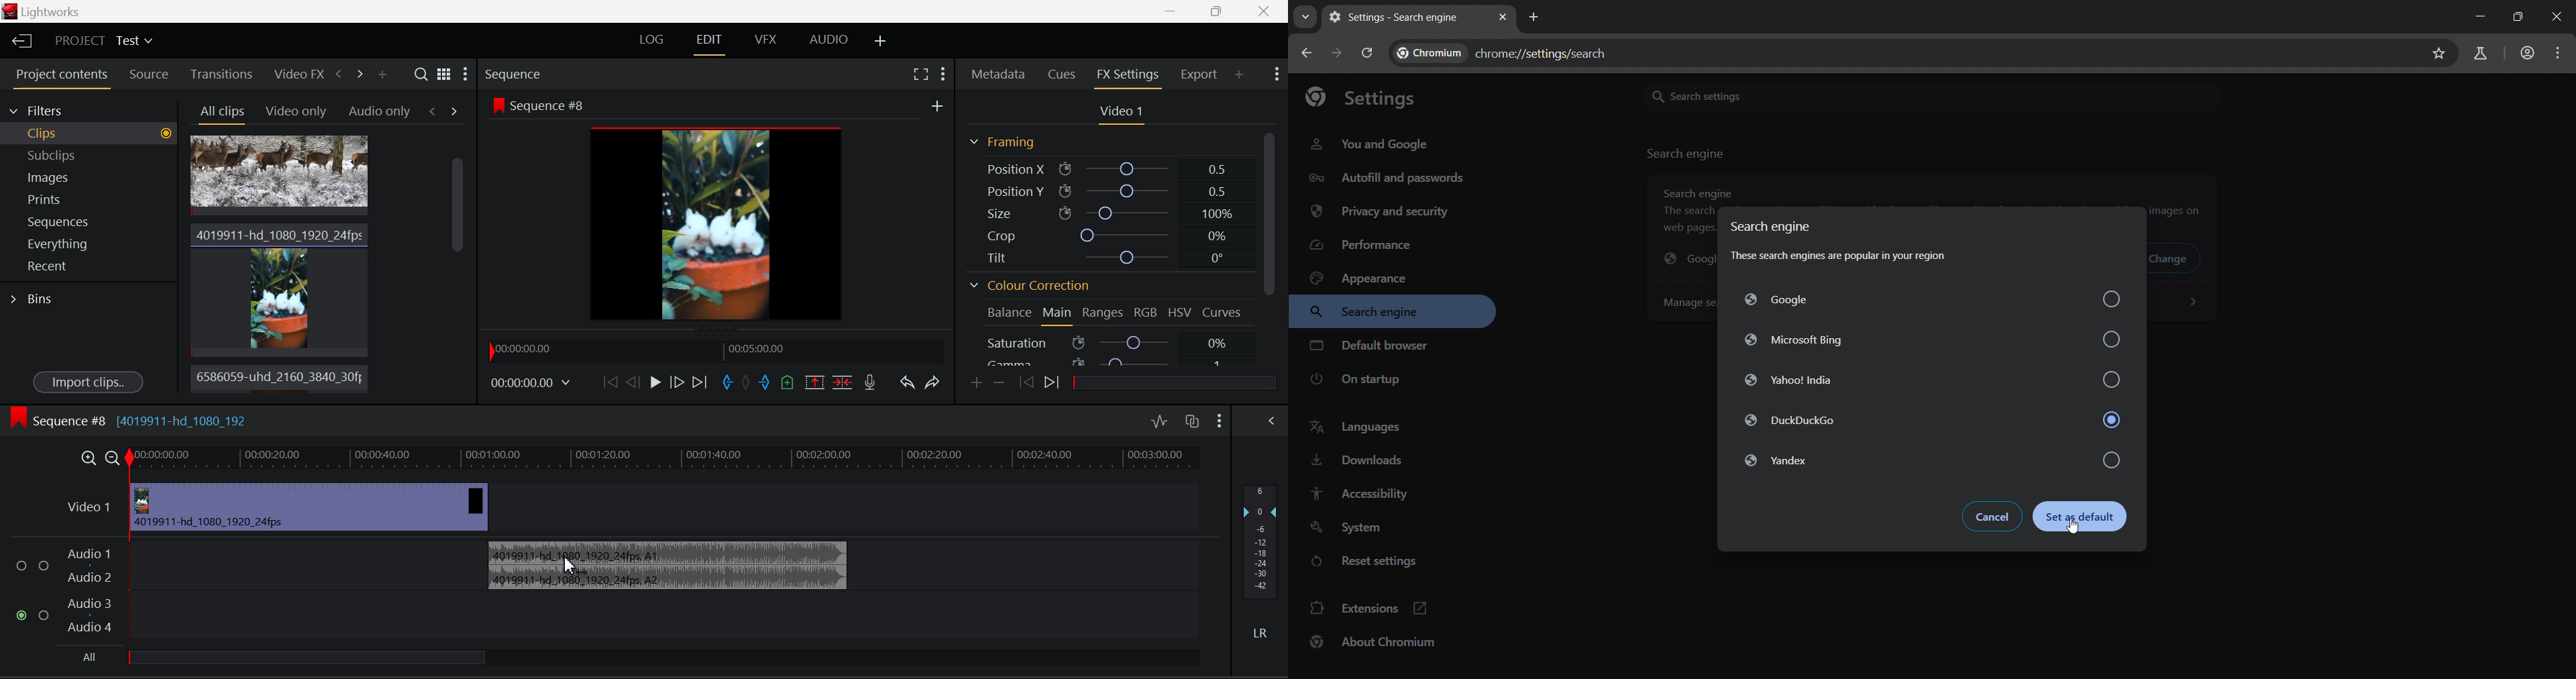 The image size is (2576, 700). I want to click on Size, so click(1115, 213).